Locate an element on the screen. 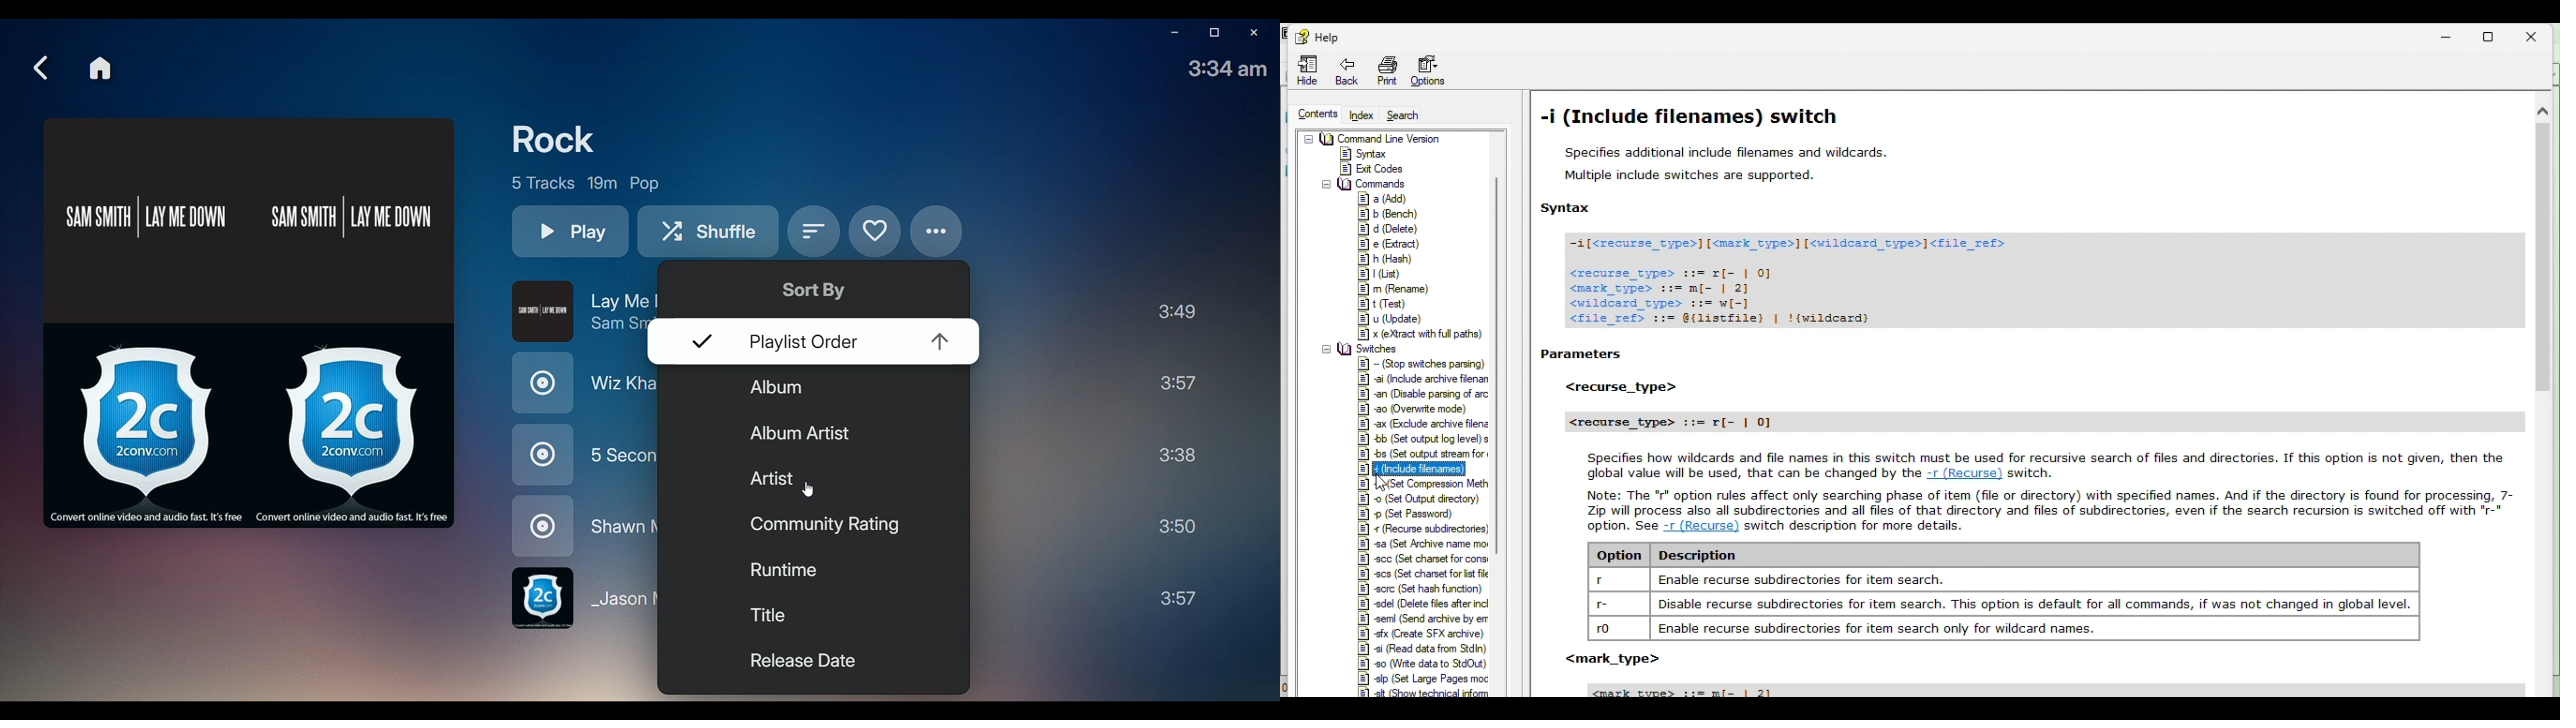  description text is located at coordinates (2028, 507).